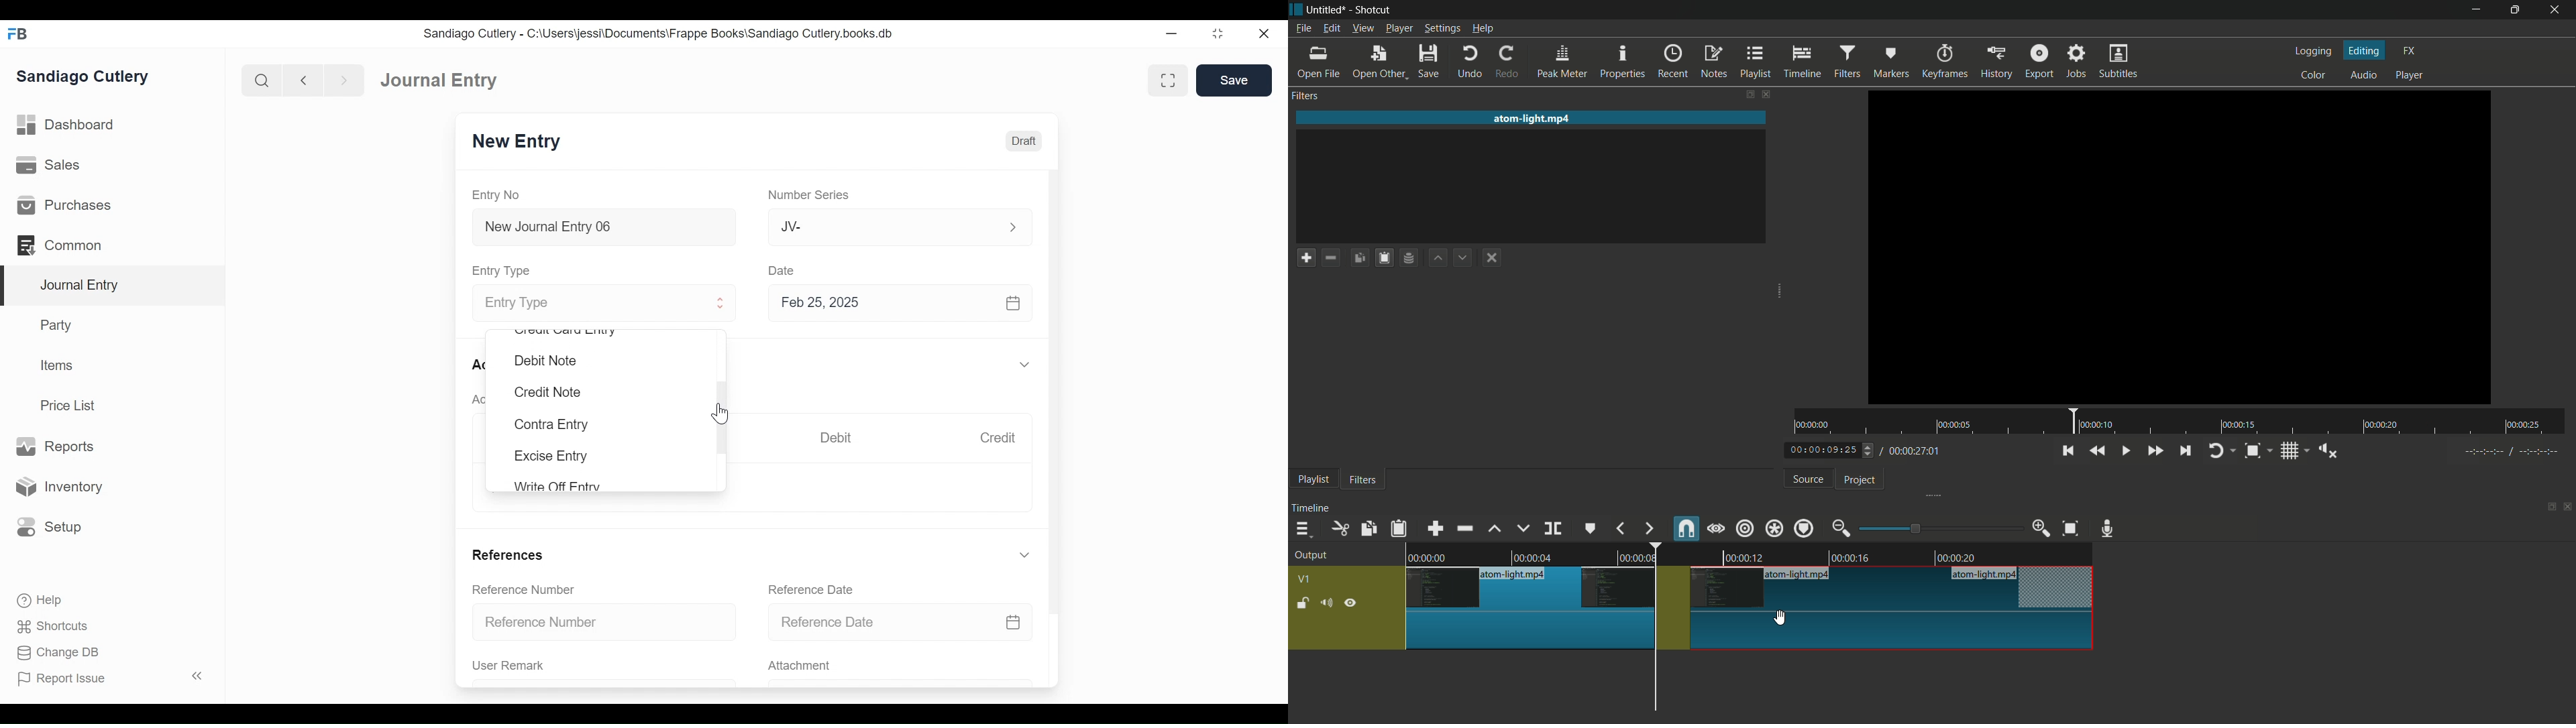 The height and width of the screenshot is (728, 2576). I want to click on notes, so click(1713, 62).